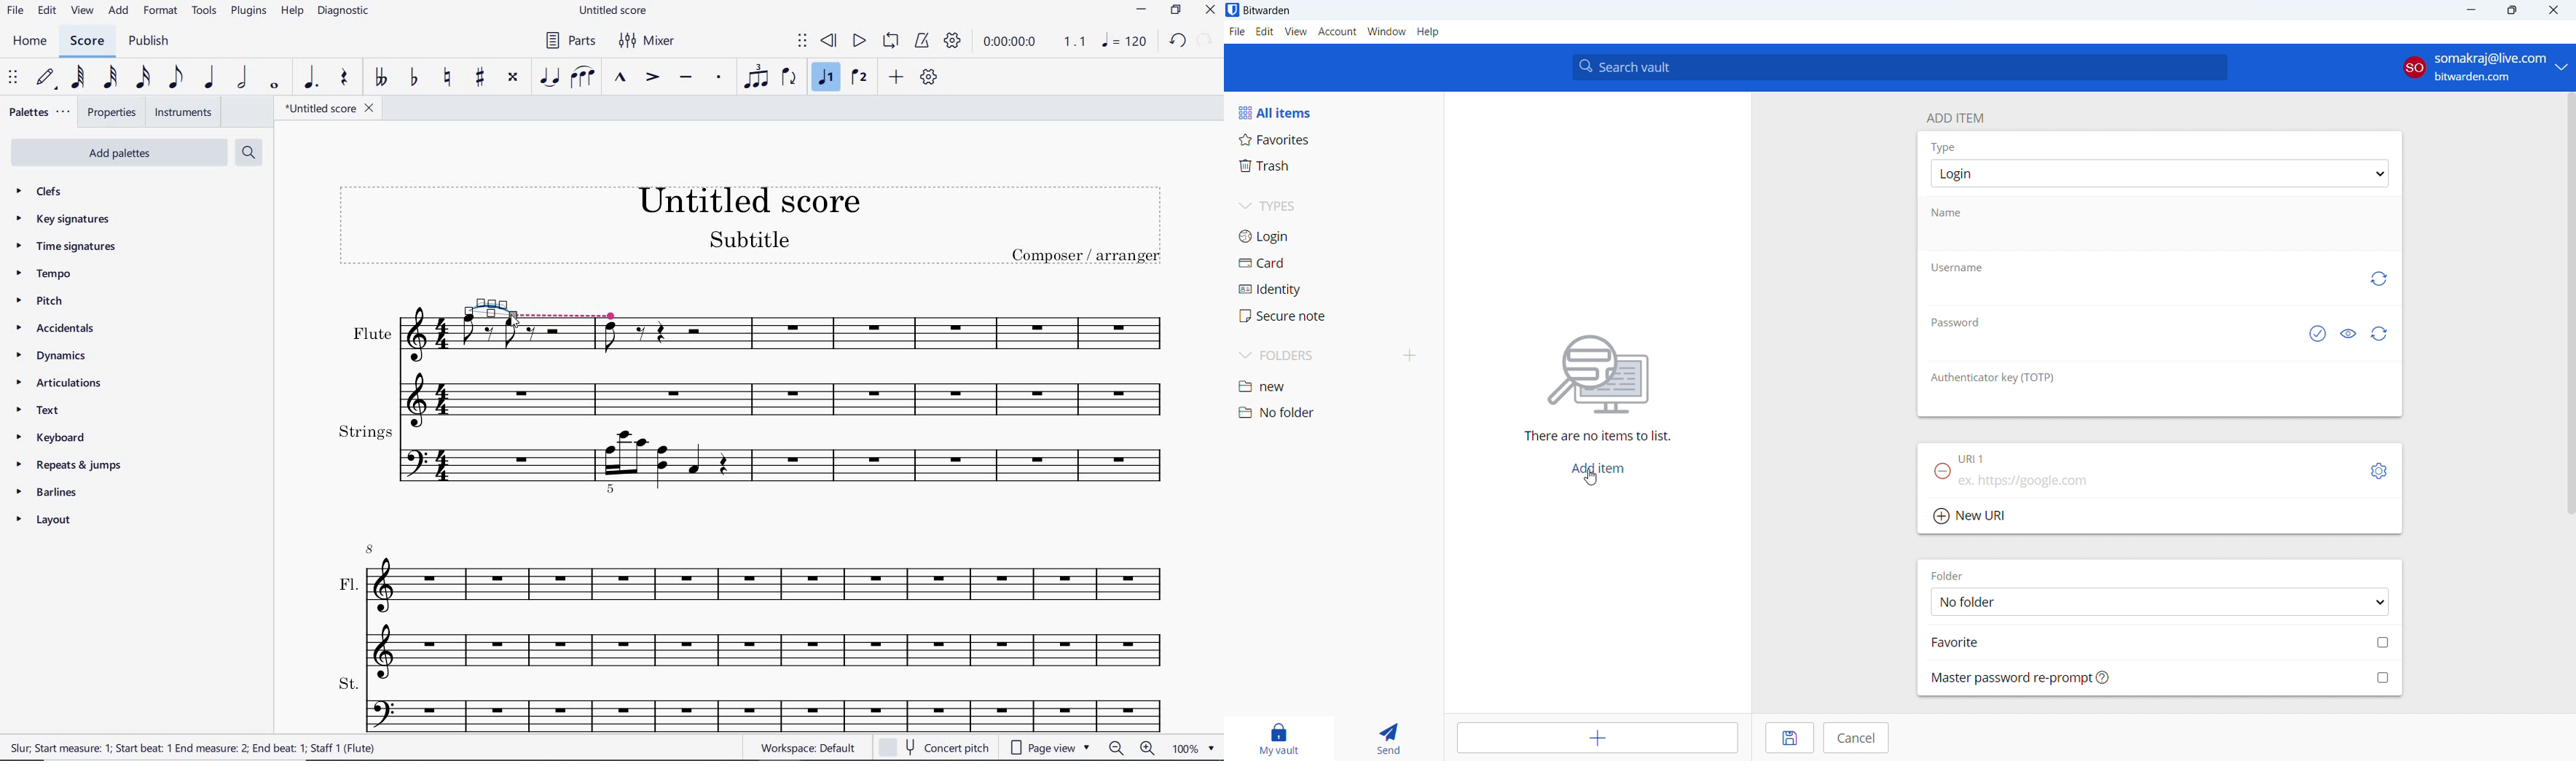 The image size is (2576, 784). I want to click on add to favorites, so click(2161, 641).